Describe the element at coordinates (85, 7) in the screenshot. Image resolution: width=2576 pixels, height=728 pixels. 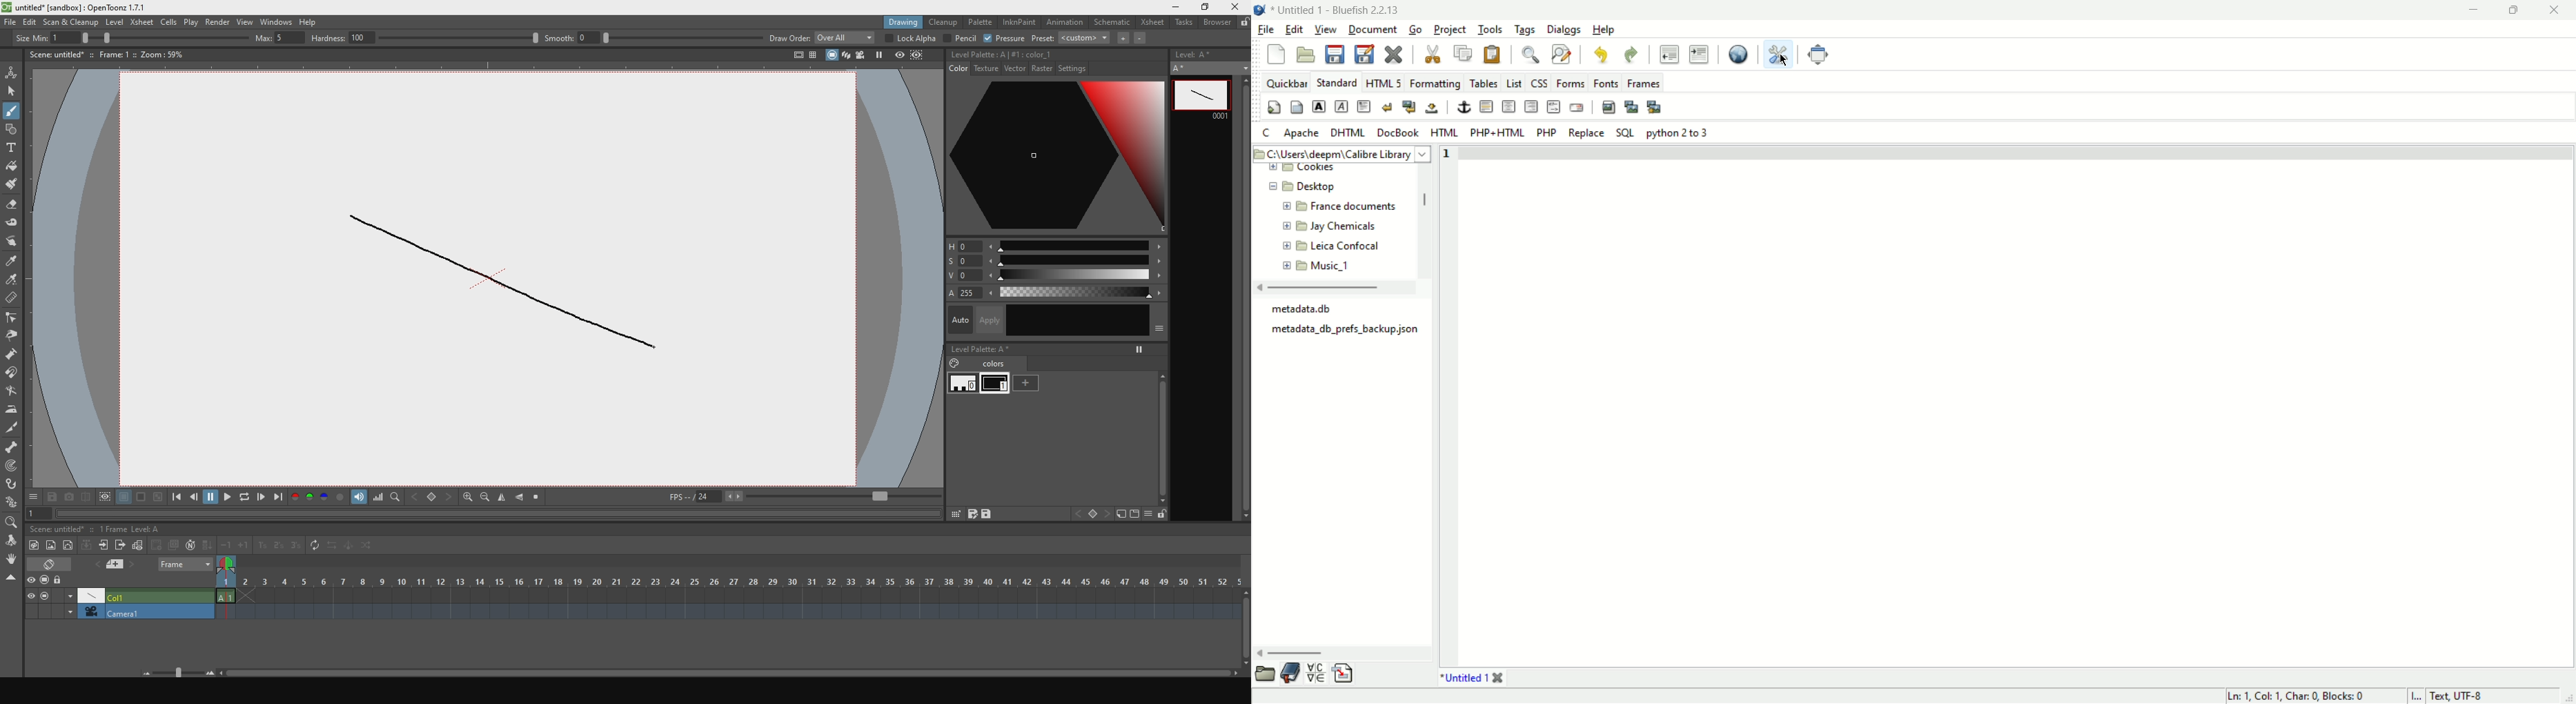
I see `title` at that location.